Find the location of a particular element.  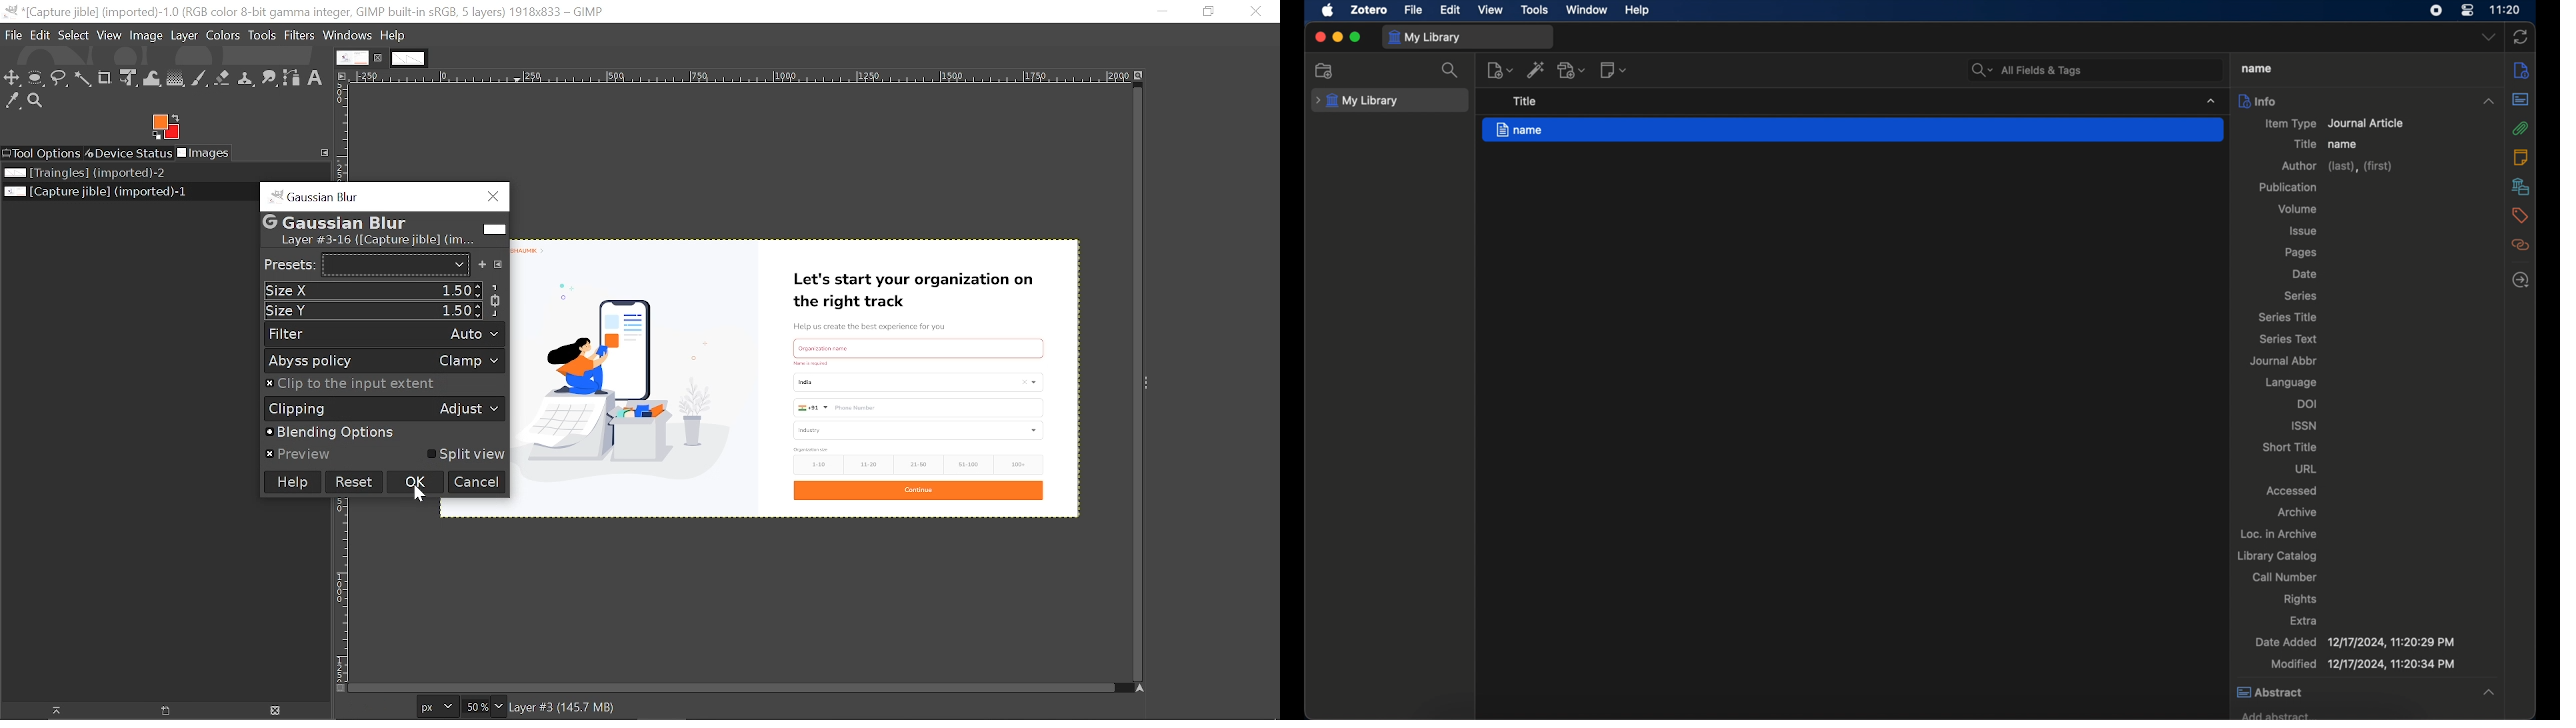

Help is located at coordinates (290, 483).